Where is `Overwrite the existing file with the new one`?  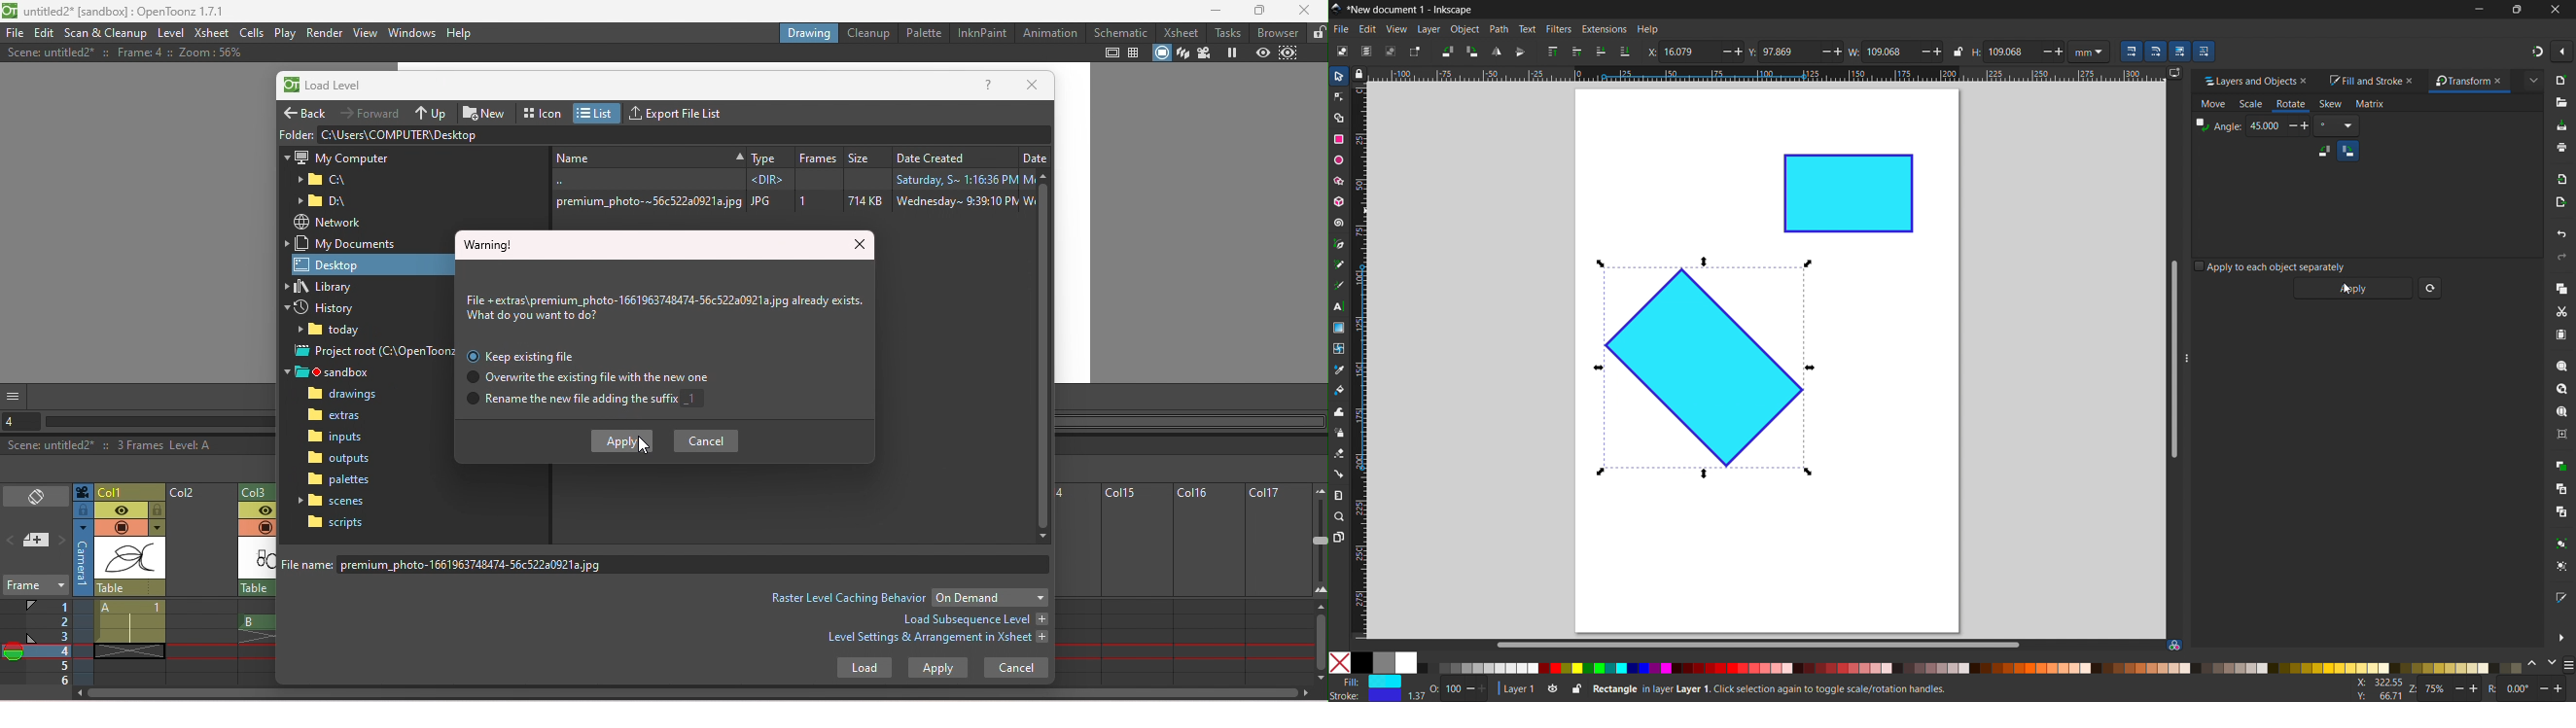 Overwrite the existing file with the new one is located at coordinates (582, 378).